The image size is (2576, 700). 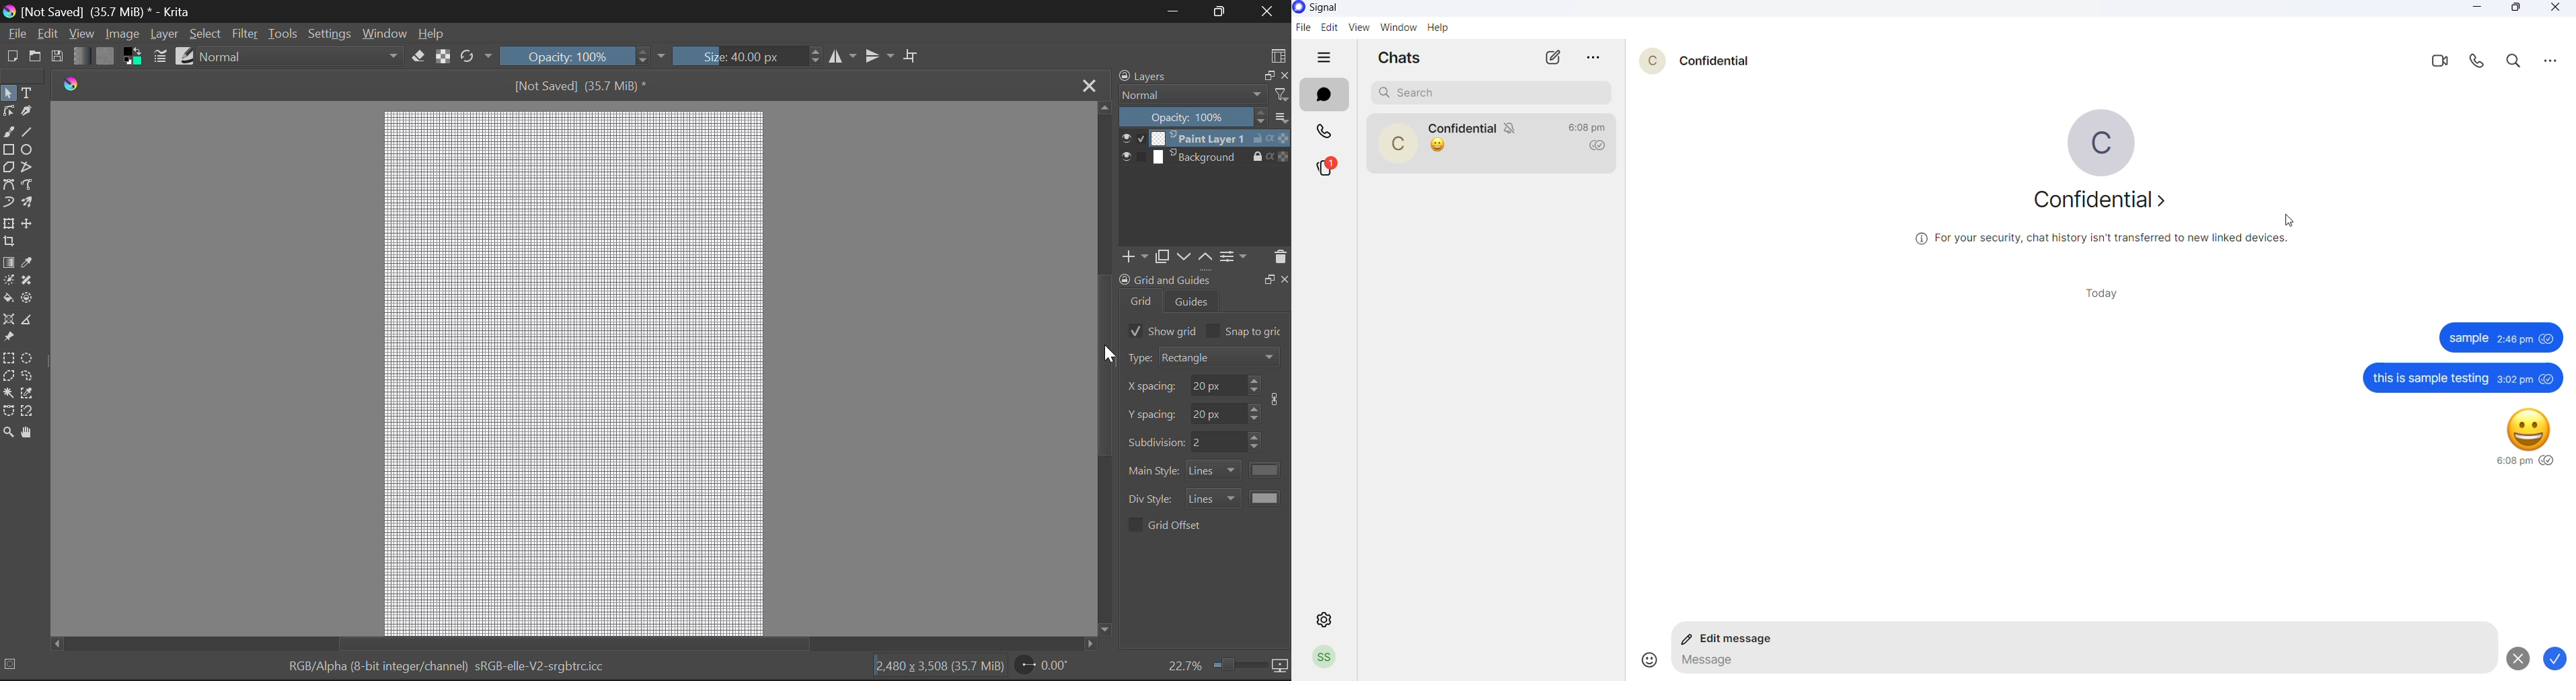 I want to click on checkbox, so click(x=1213, y=330).